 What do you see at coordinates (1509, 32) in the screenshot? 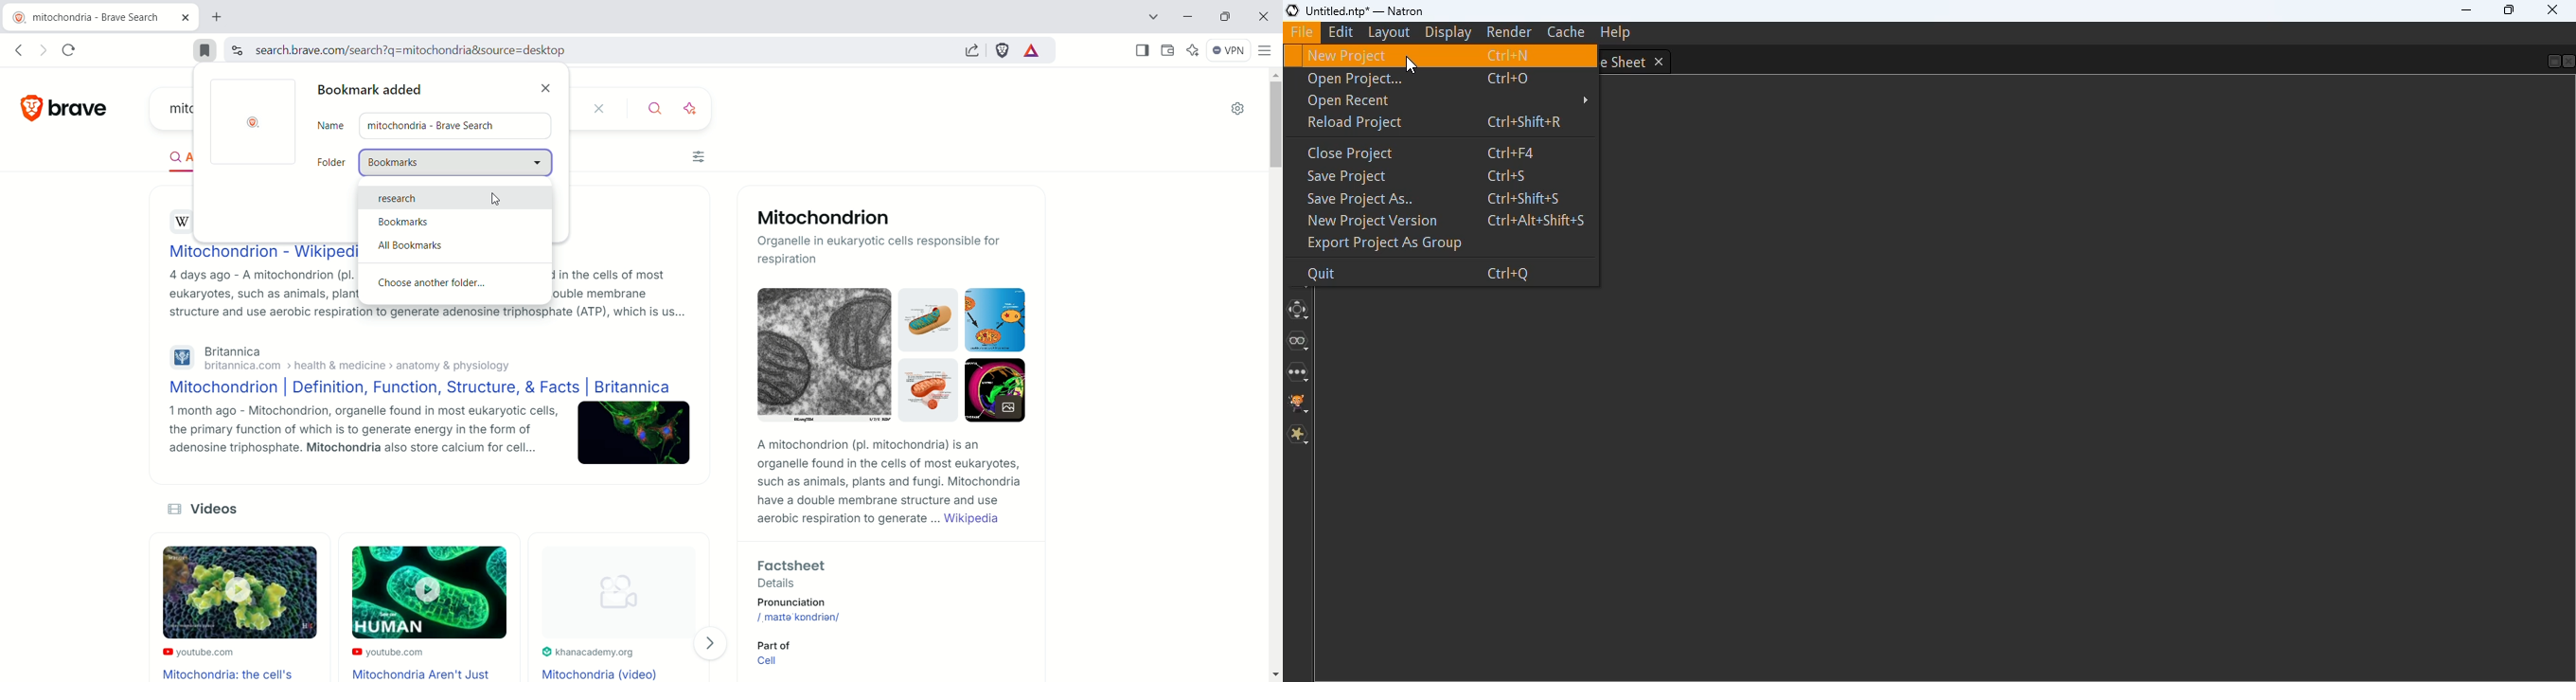
I see `render` at bounding box center [1509, 32].